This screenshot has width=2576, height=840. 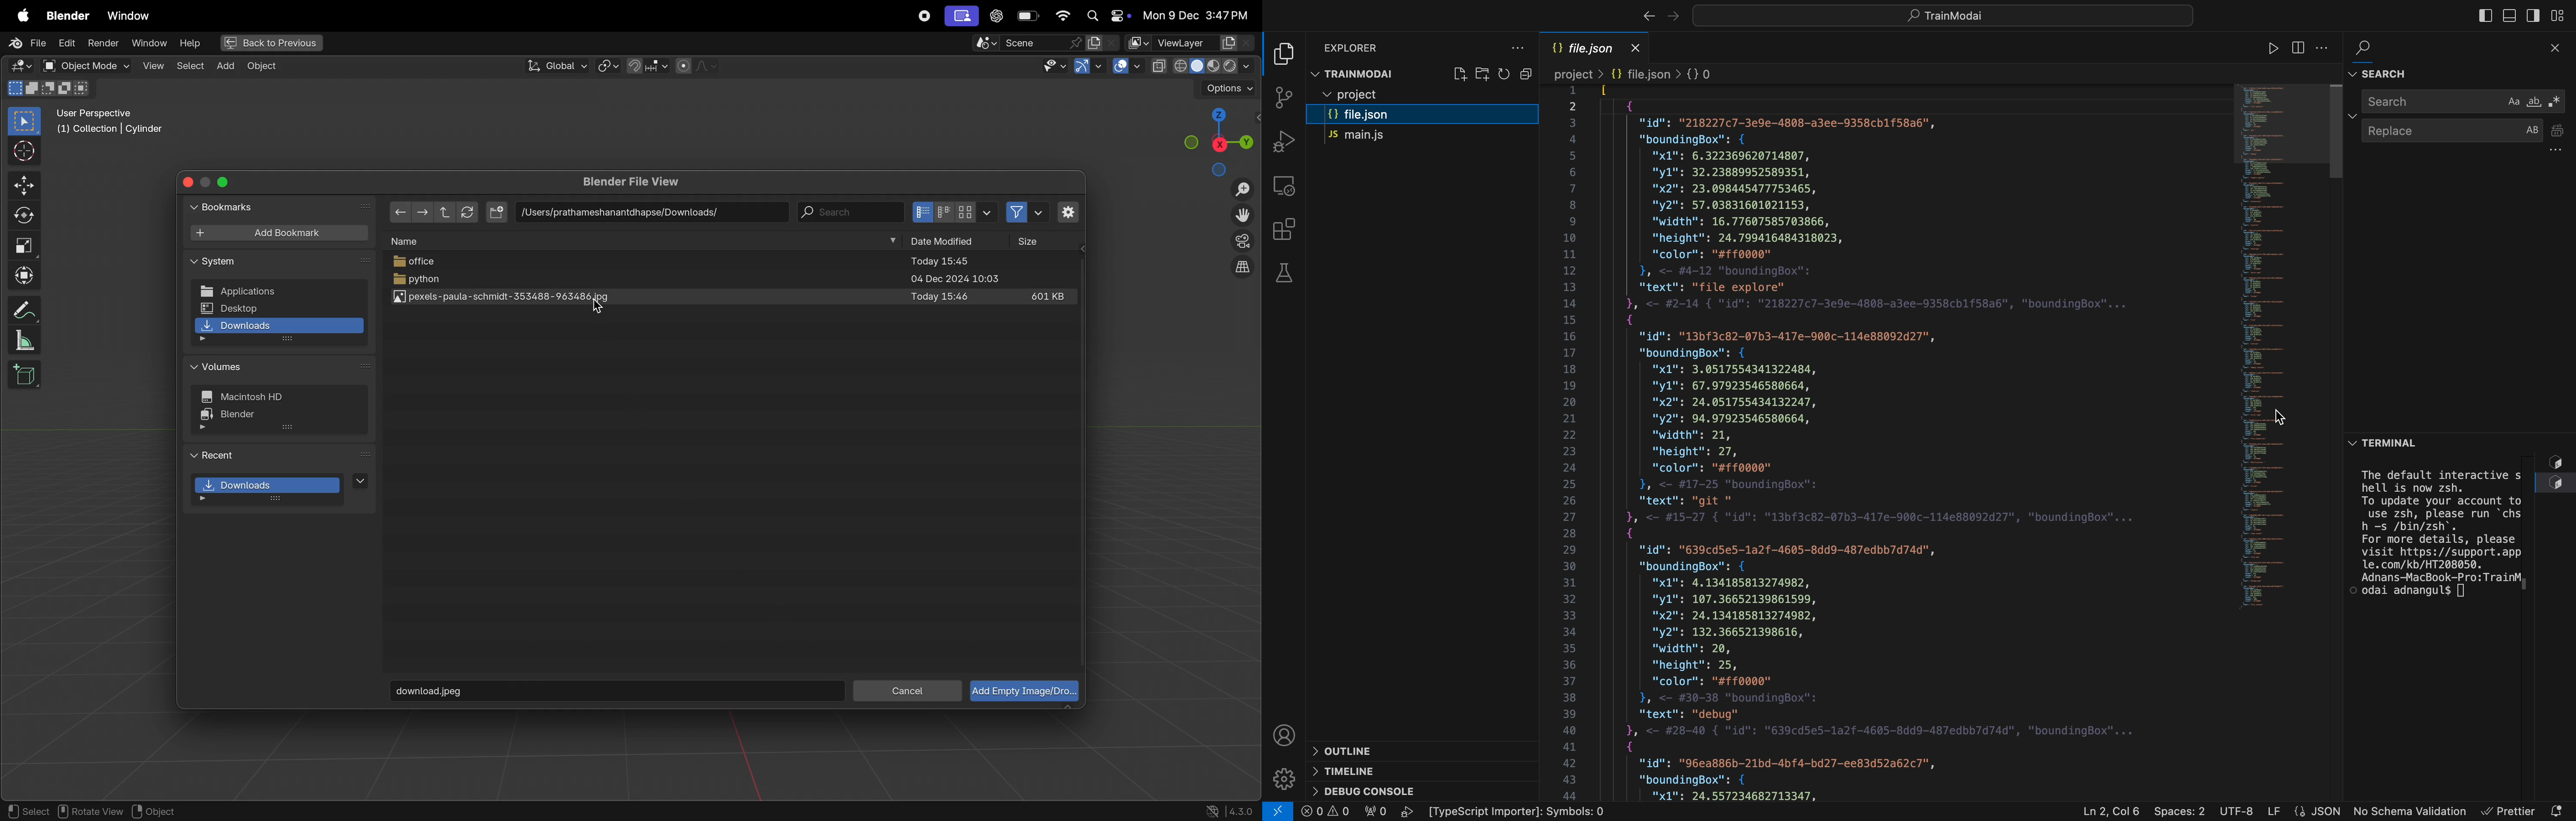 What do you see at coordinates (25, 375) in the screenshot?
I see `3d cube` at bounding box center [25, 375].